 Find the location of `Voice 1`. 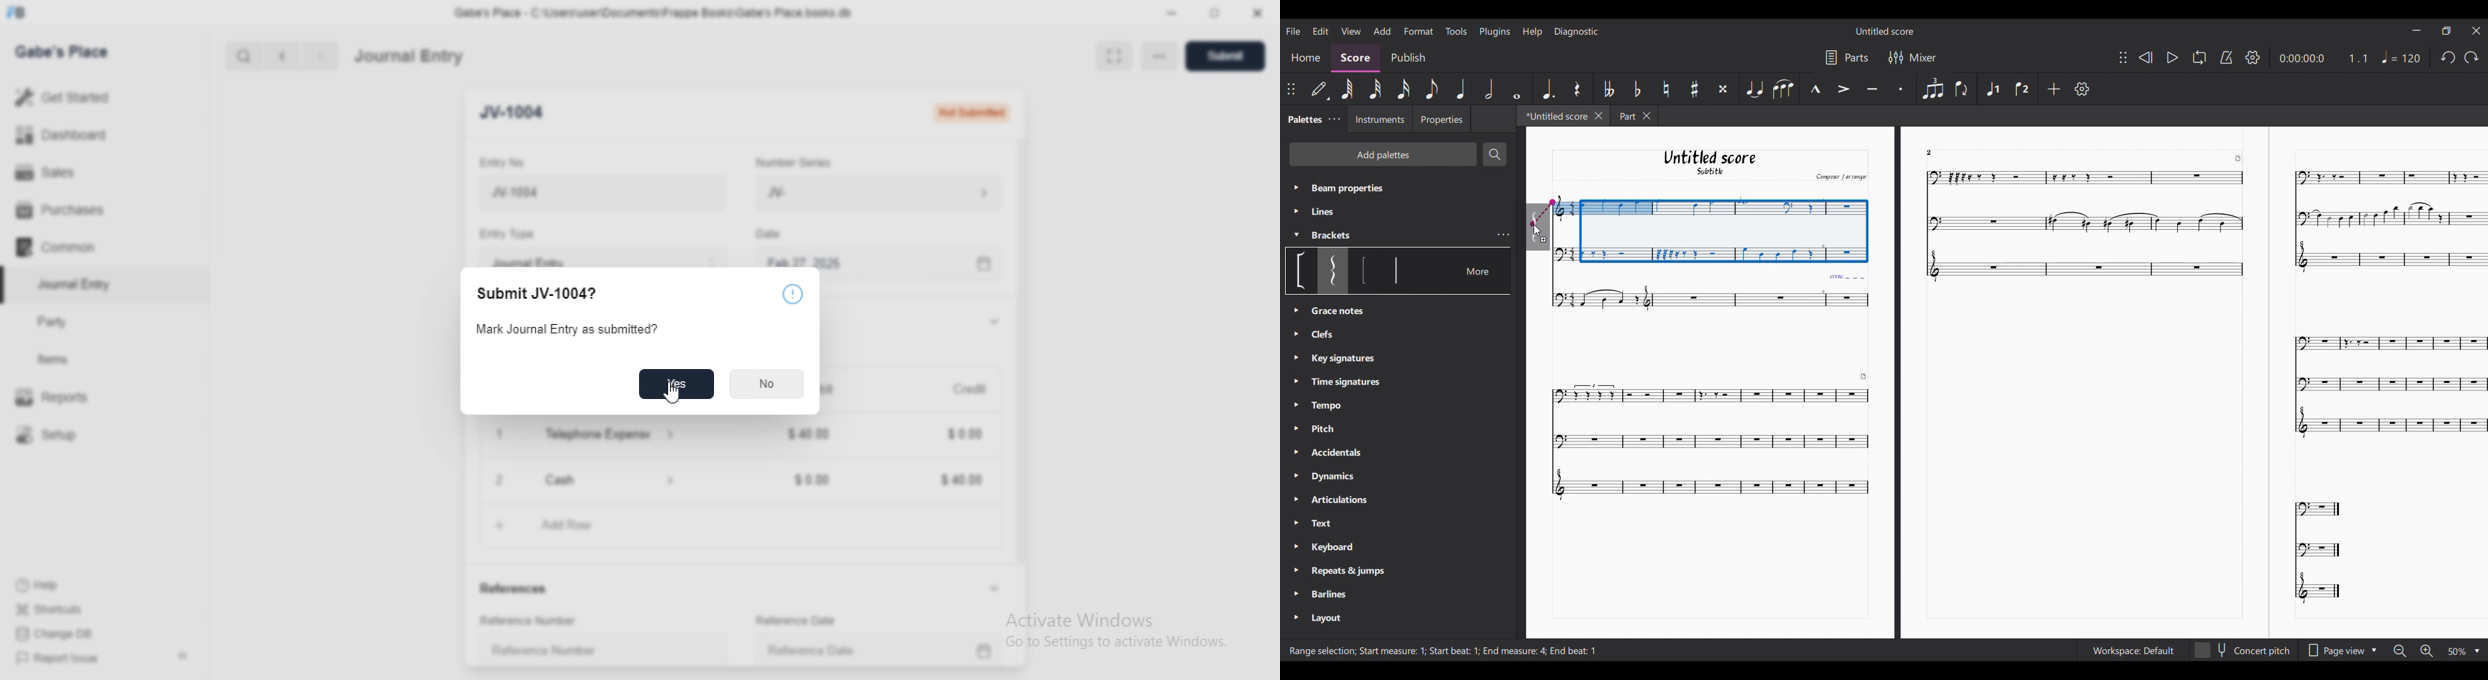

Voice 1 is located at coordinates (1993, 88).